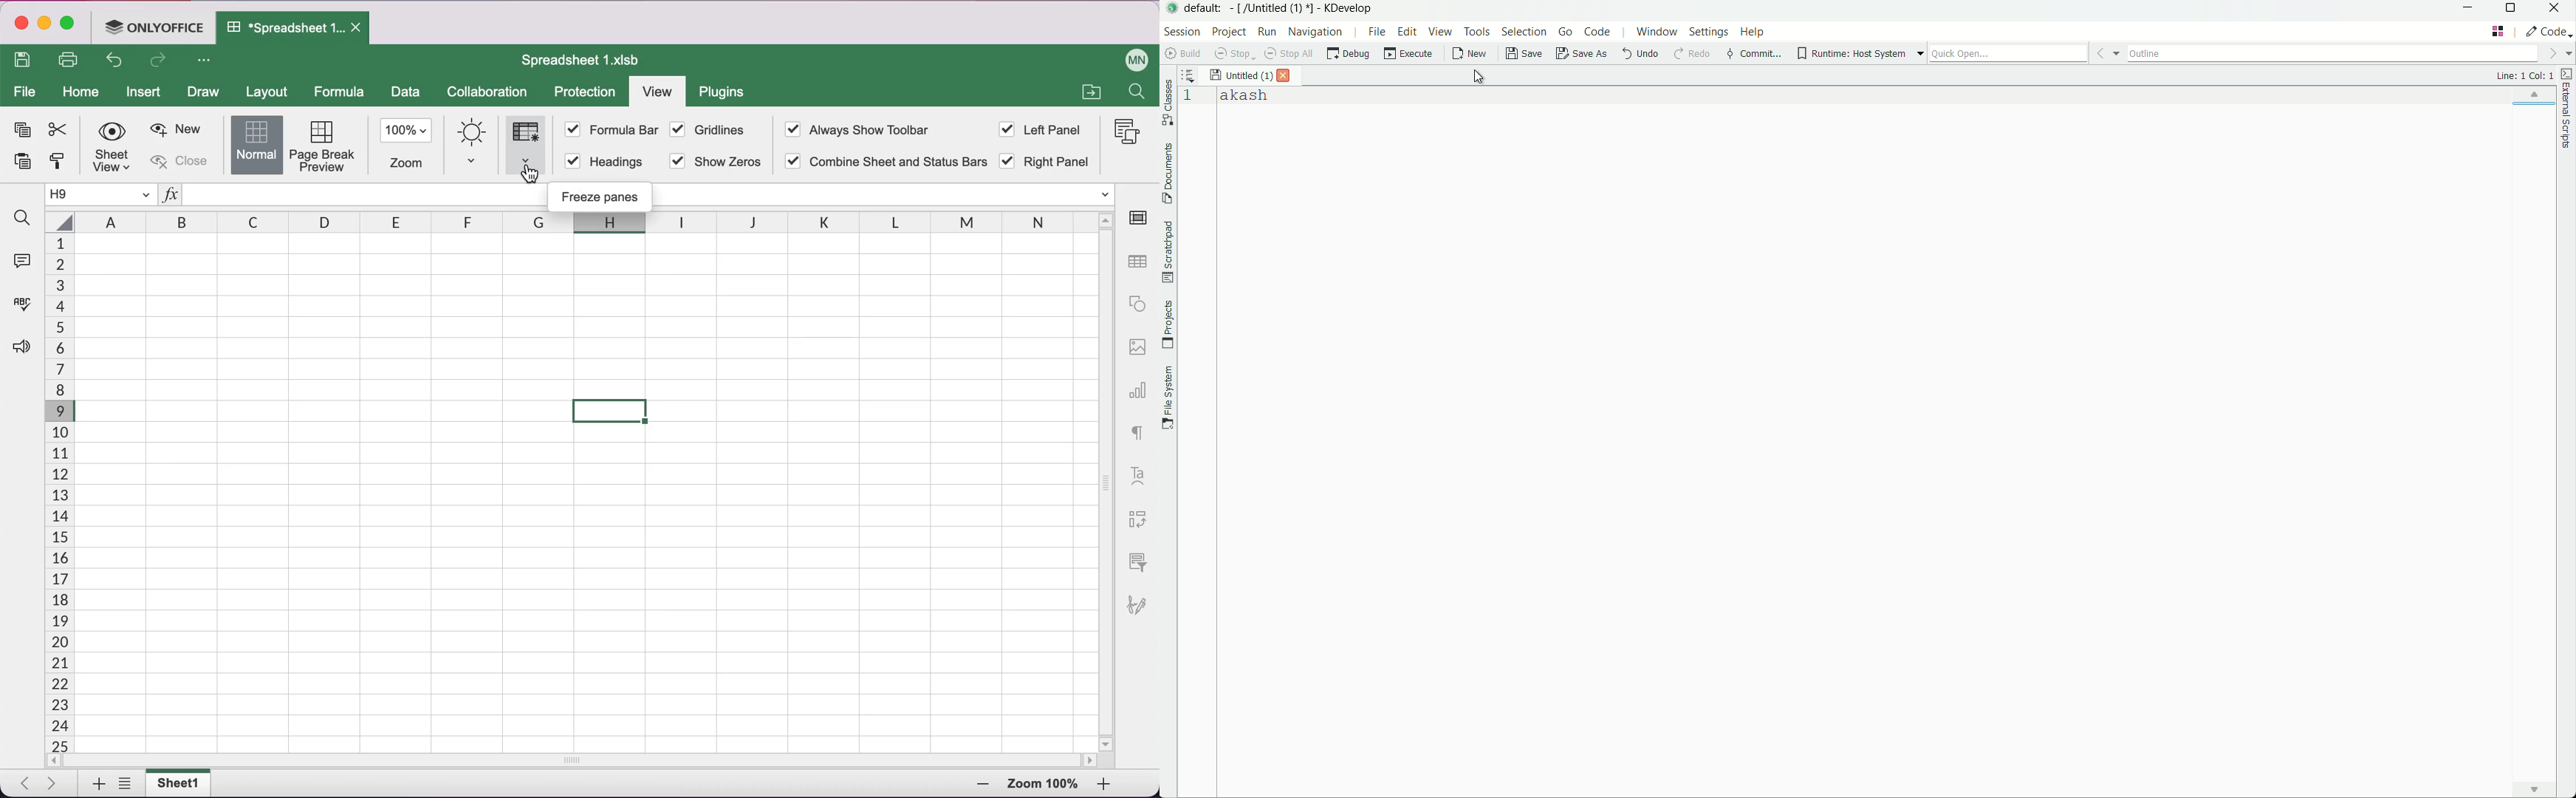 Image resolution: width=2576 pixels, height=812 pixels. What do you see at coordinates (25, 261) in the screenshot?
I see `comments` at bounding box center [25, 261].